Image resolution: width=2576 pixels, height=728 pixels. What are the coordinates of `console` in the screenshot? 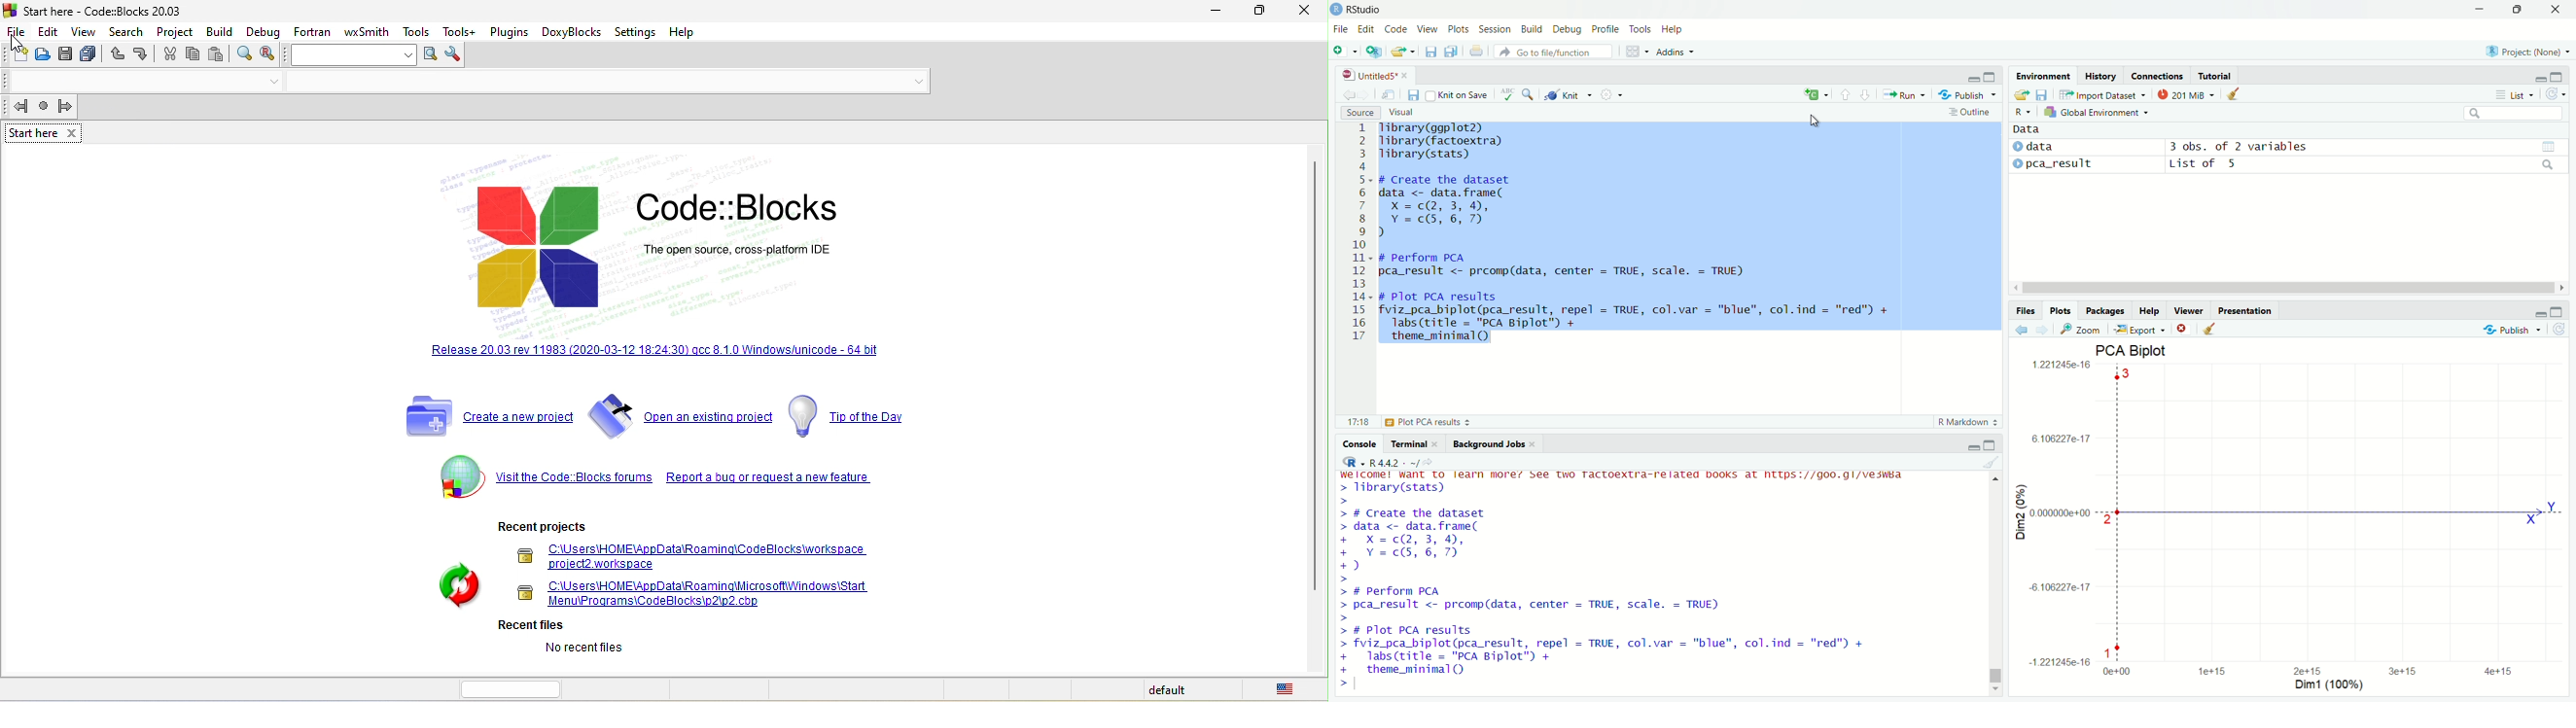 It's located at (1360, 444).